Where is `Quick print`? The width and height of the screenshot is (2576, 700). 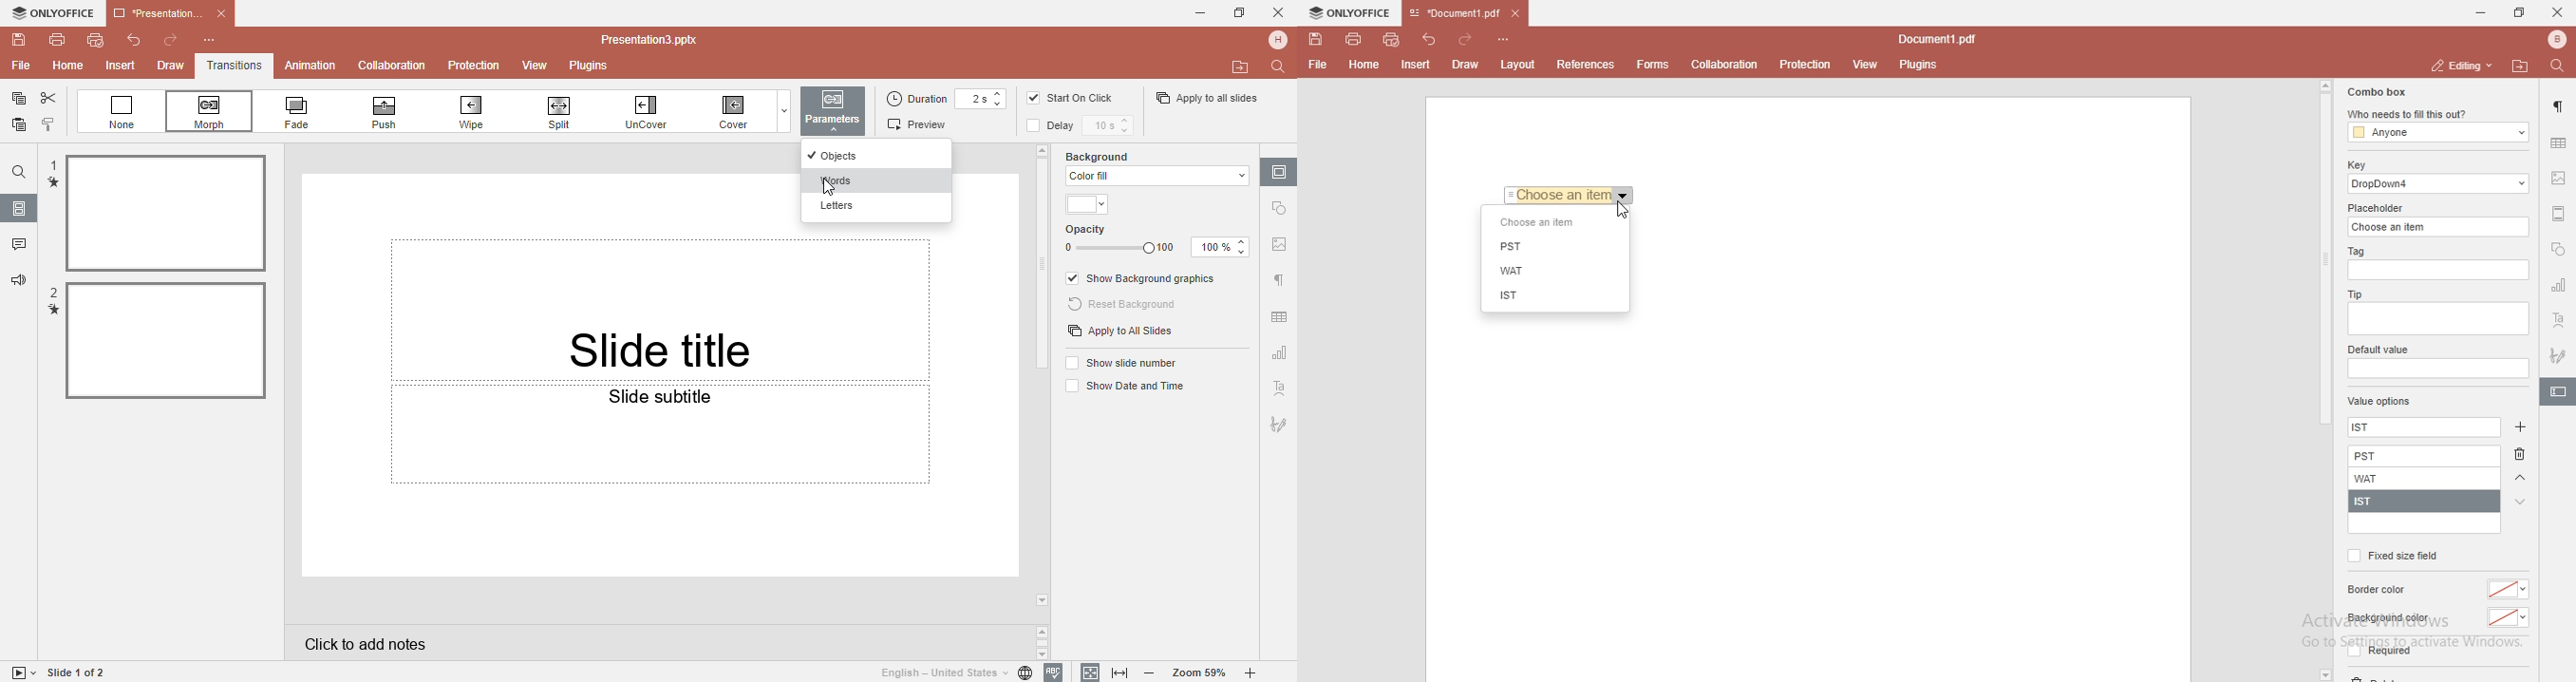 Quick print is located at coordinates (94, 43).